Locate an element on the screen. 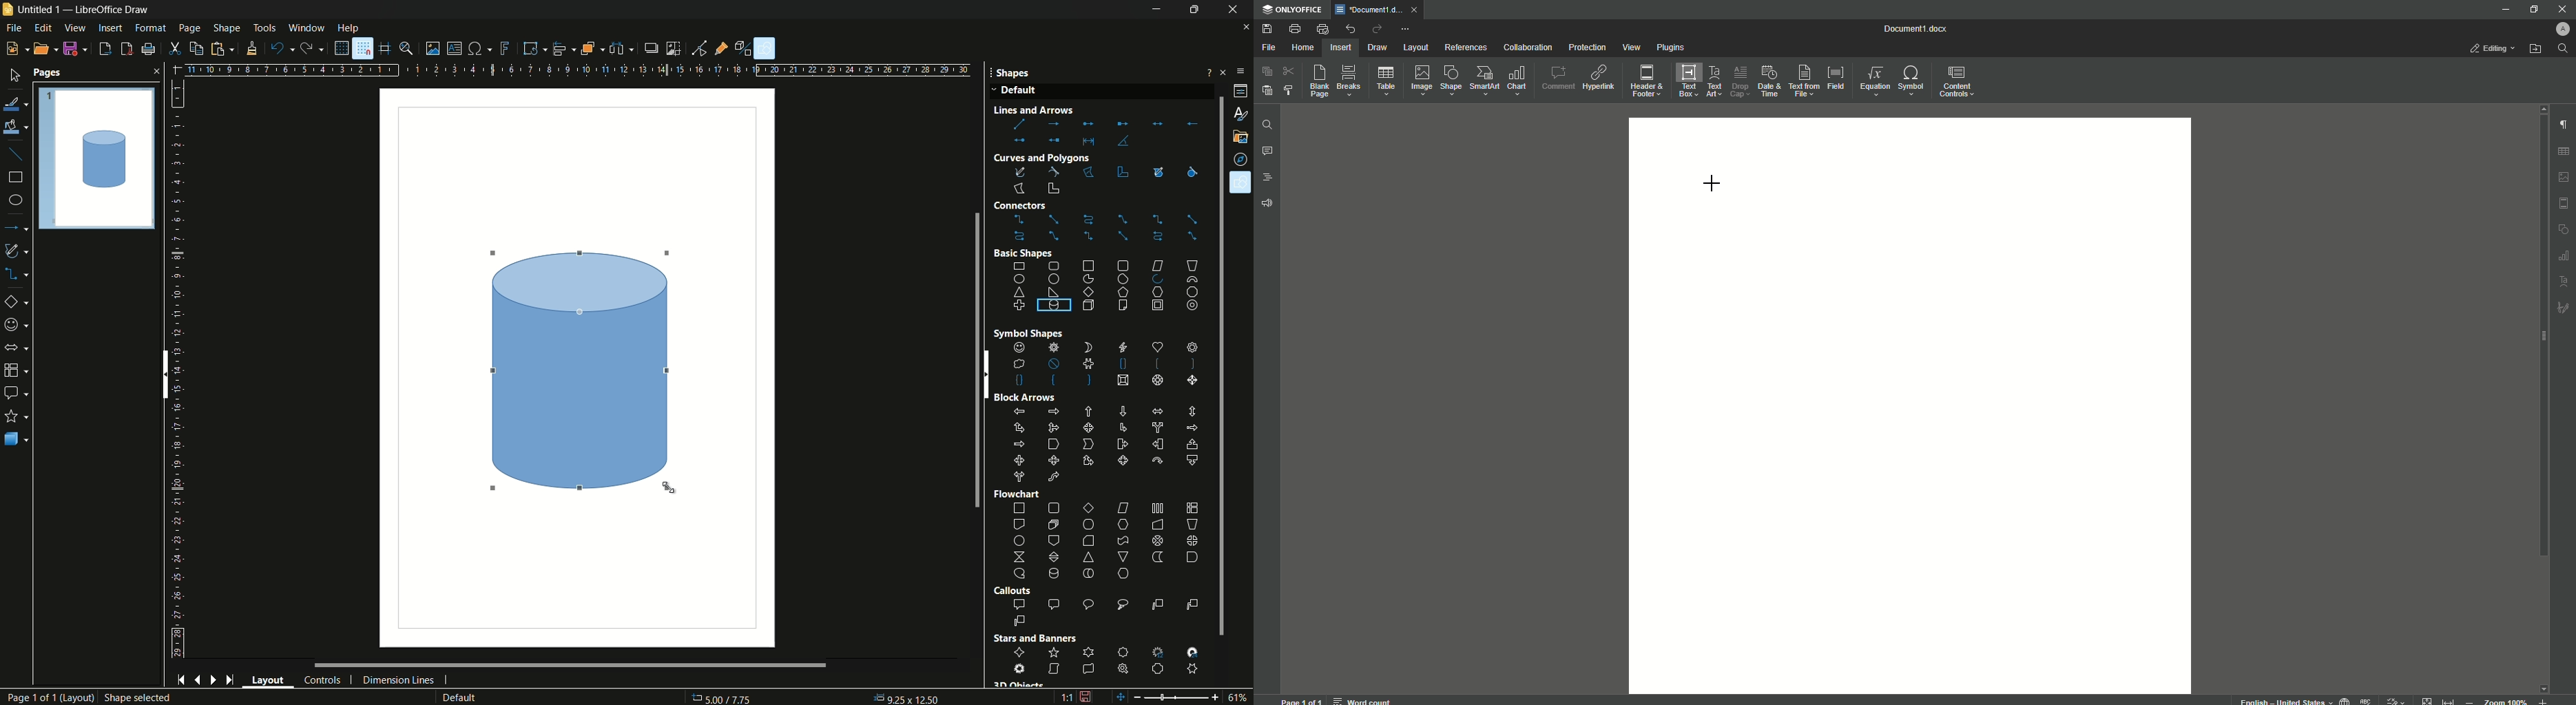 The width and height of the screenshot is (2576, 728). paste is located at coordinates (225, 48).